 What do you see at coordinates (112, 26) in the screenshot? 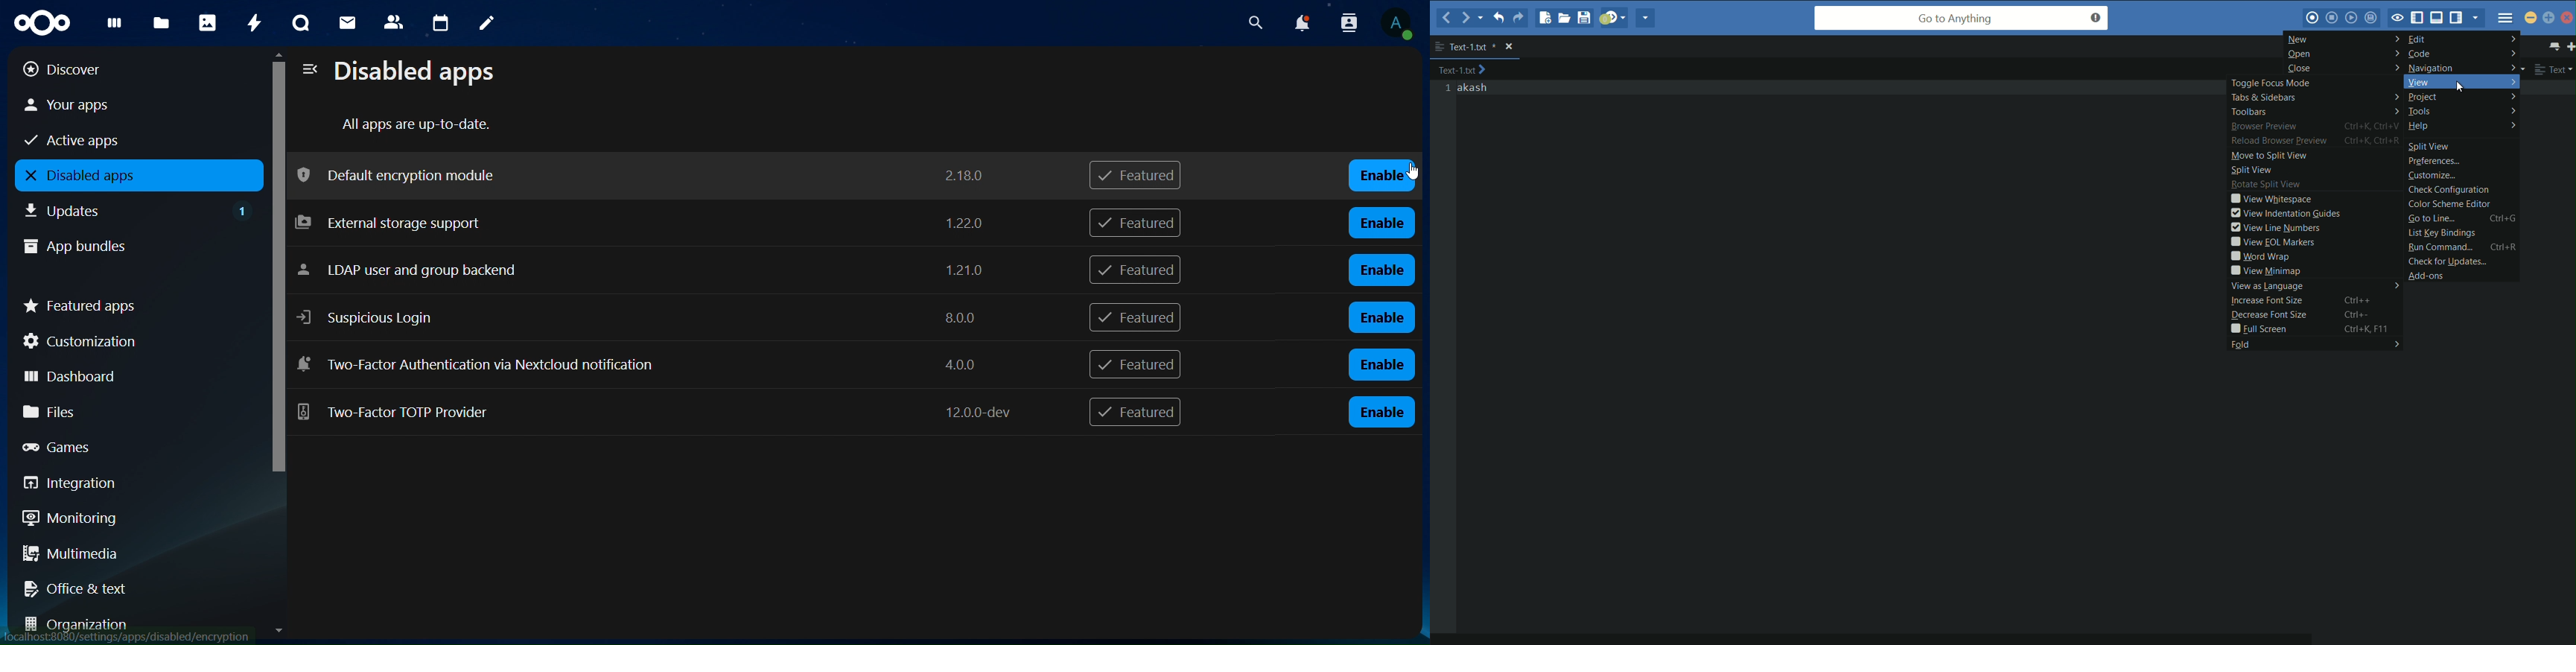
I see `dashboard` at bounding box center [112, 26].